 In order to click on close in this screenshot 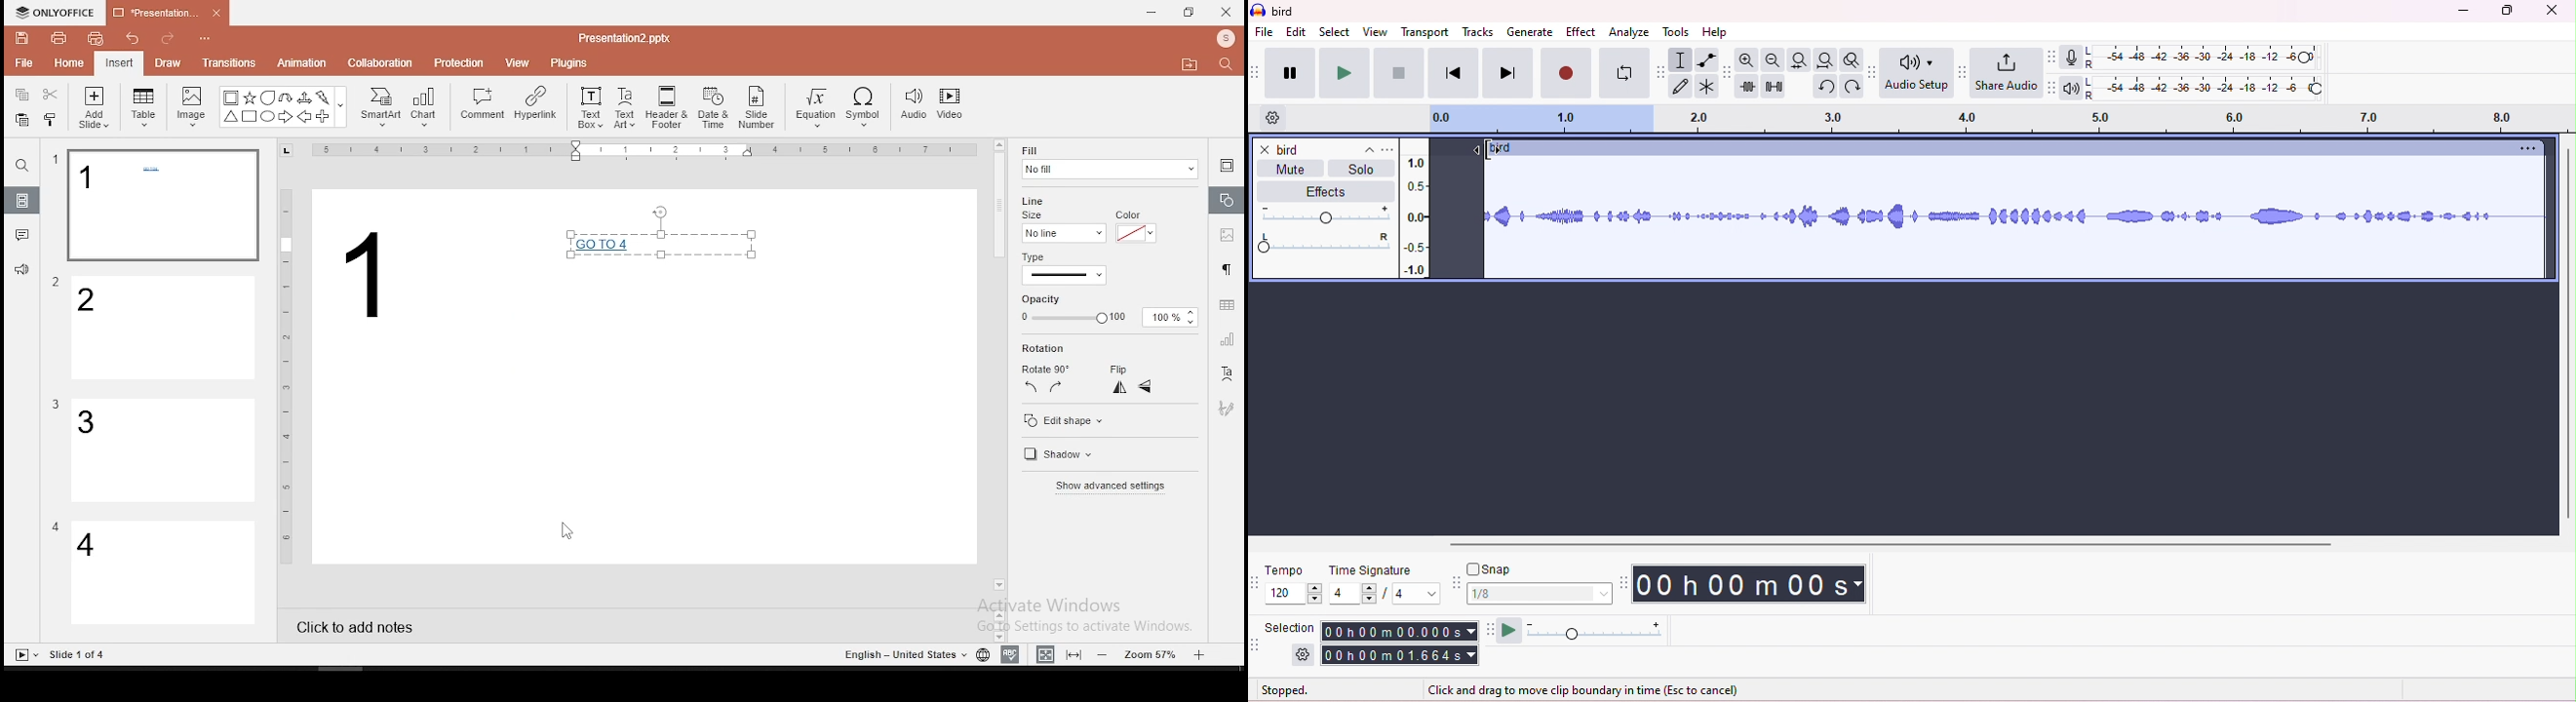, I will do `click(1263, 149)`.